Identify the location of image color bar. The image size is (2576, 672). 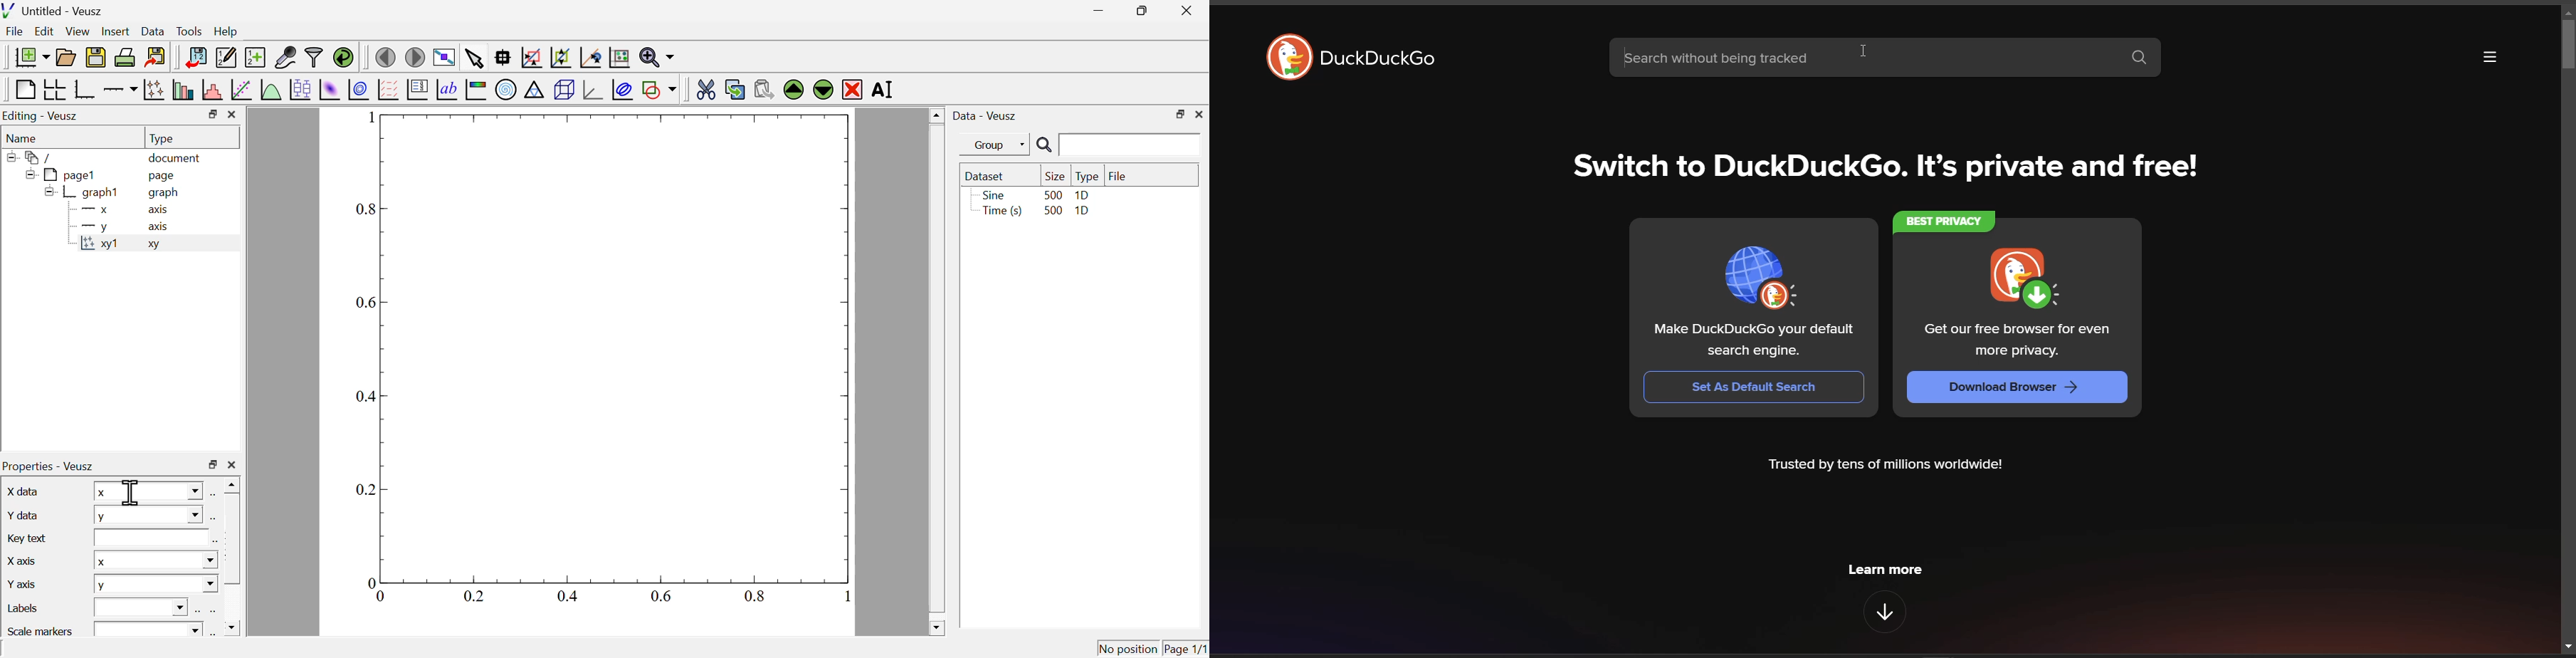
(477, 91).